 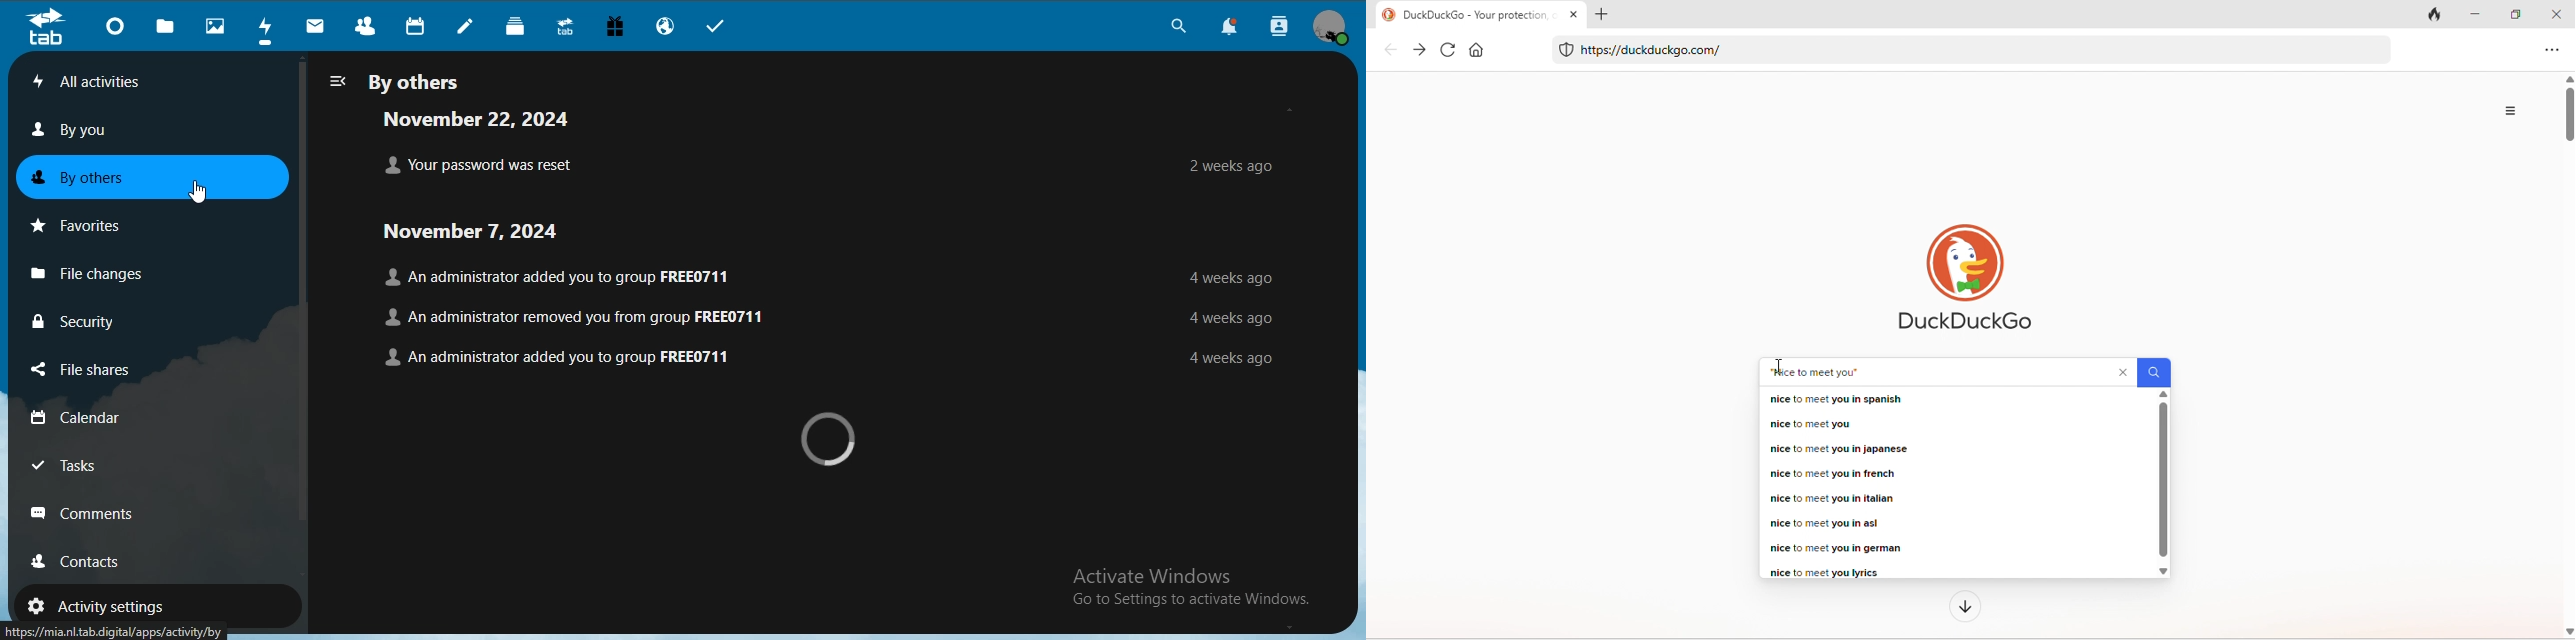 I want to click on vertical scroll bar, so click(x=2567, y=356).